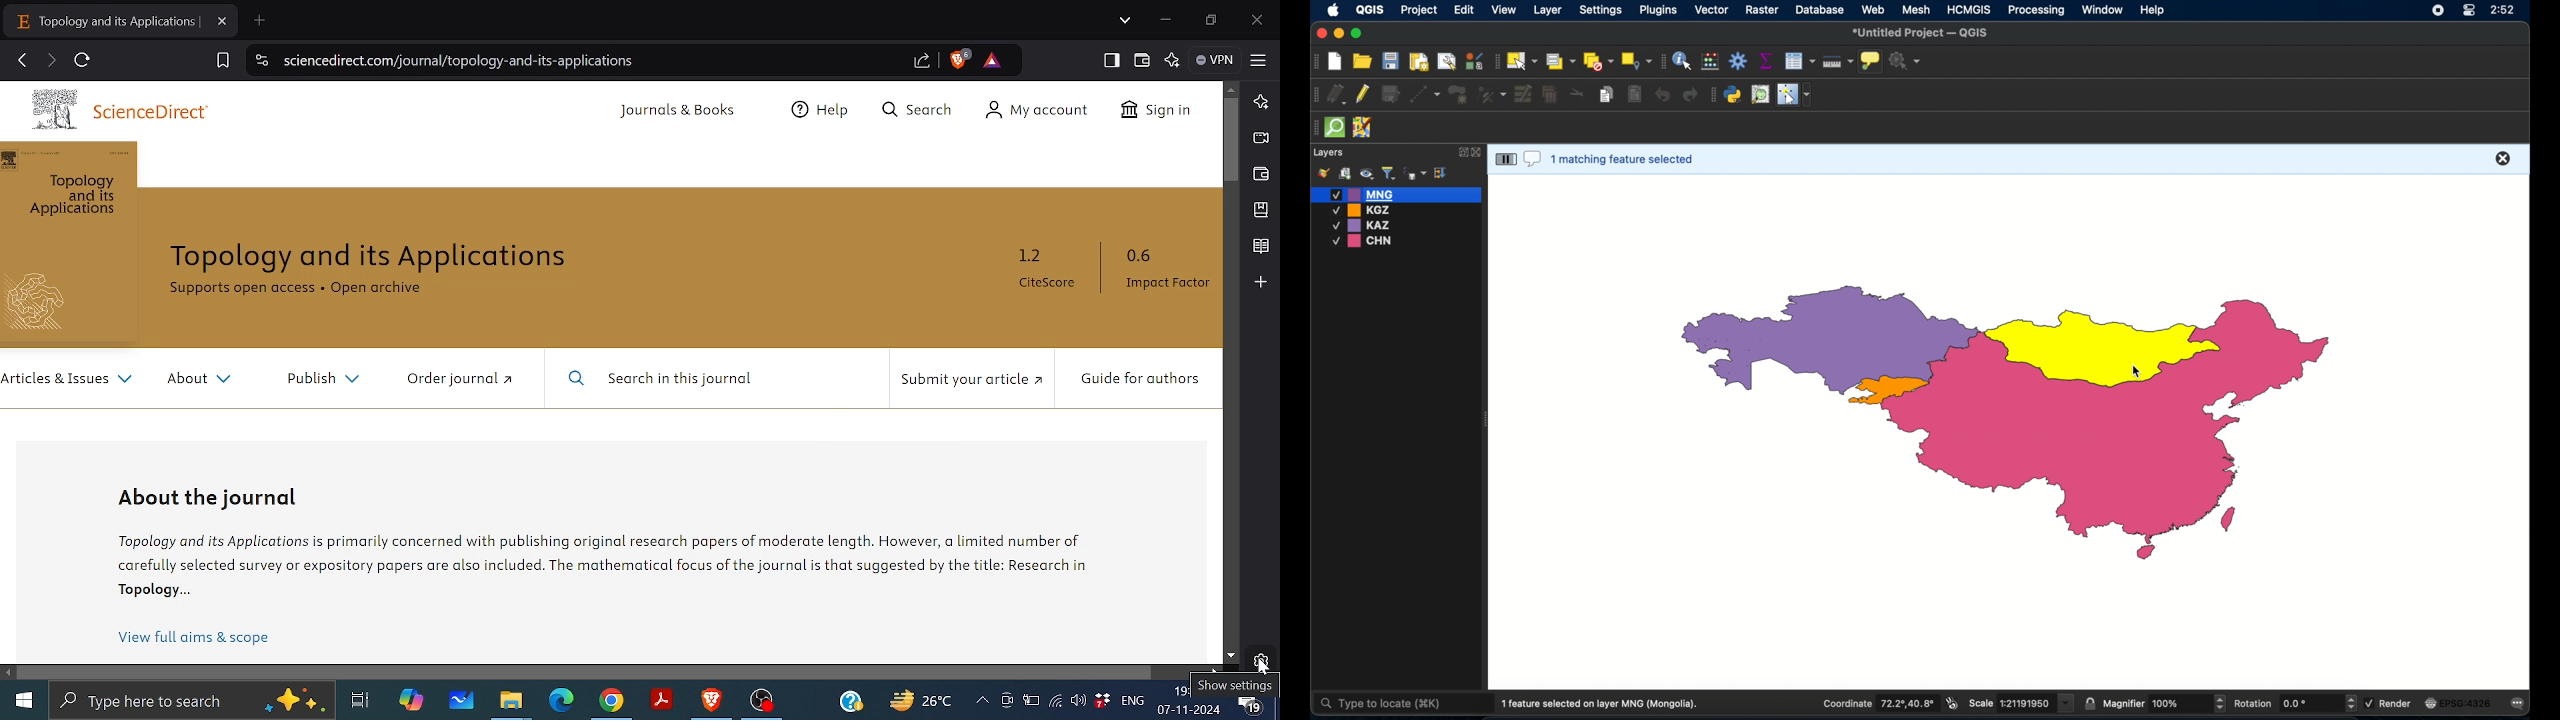 The image size is (2576, 728). I want to click on CHN, so click(1364, 241).